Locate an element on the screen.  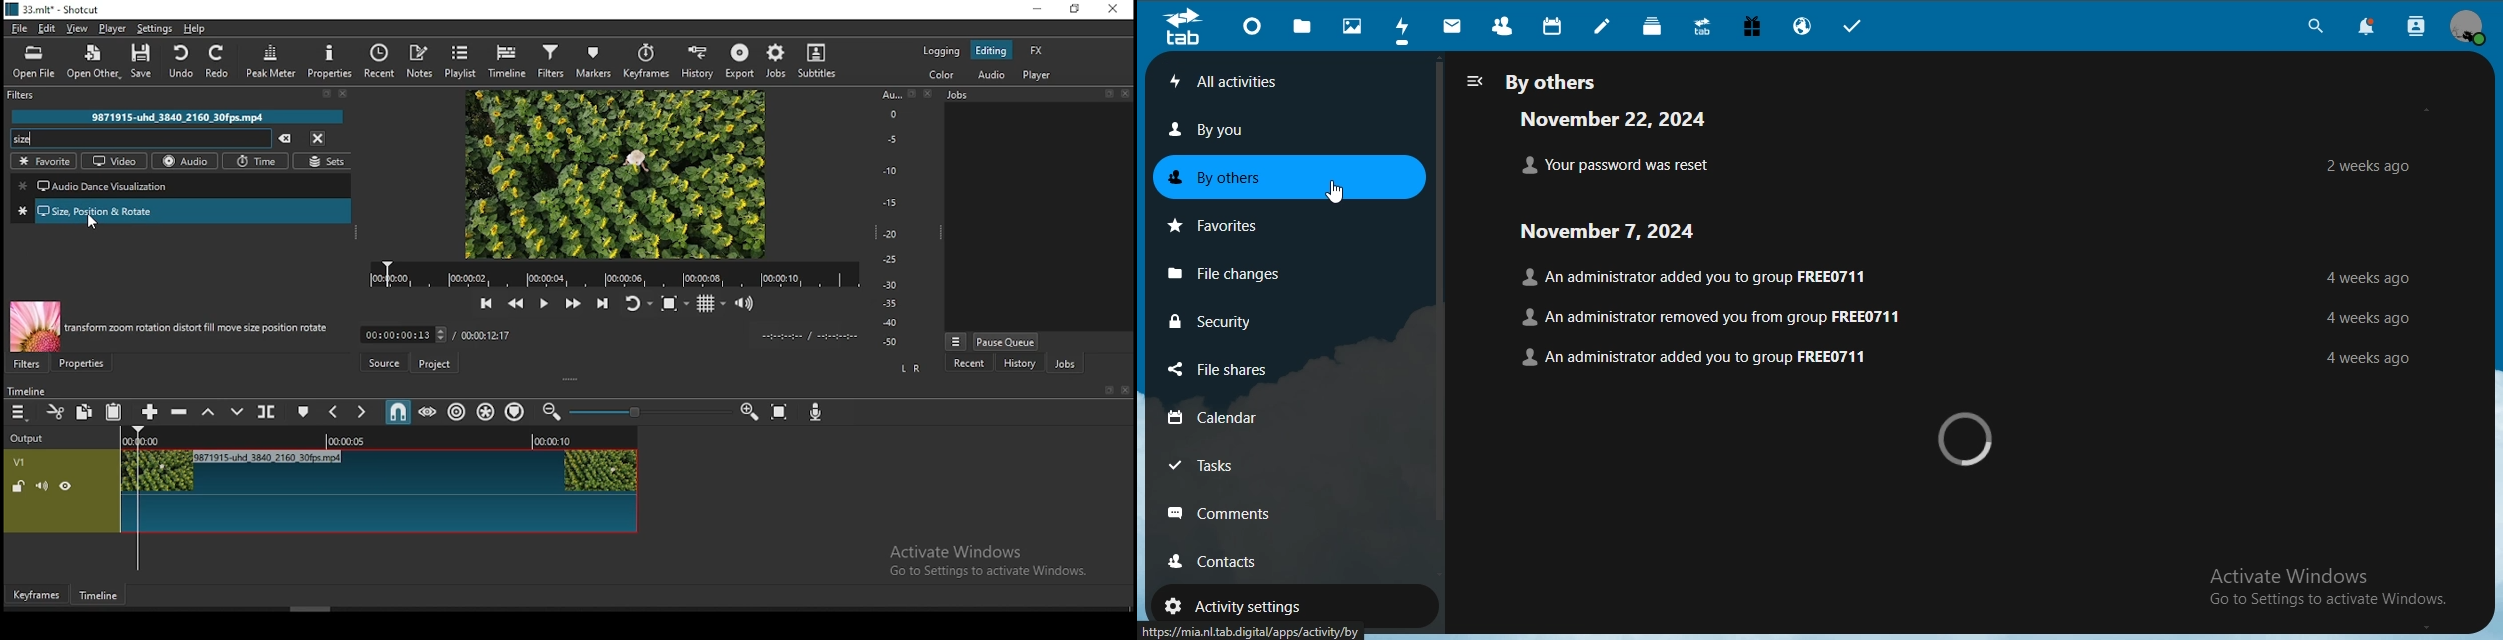
properties is located at coordinates (82, 363).